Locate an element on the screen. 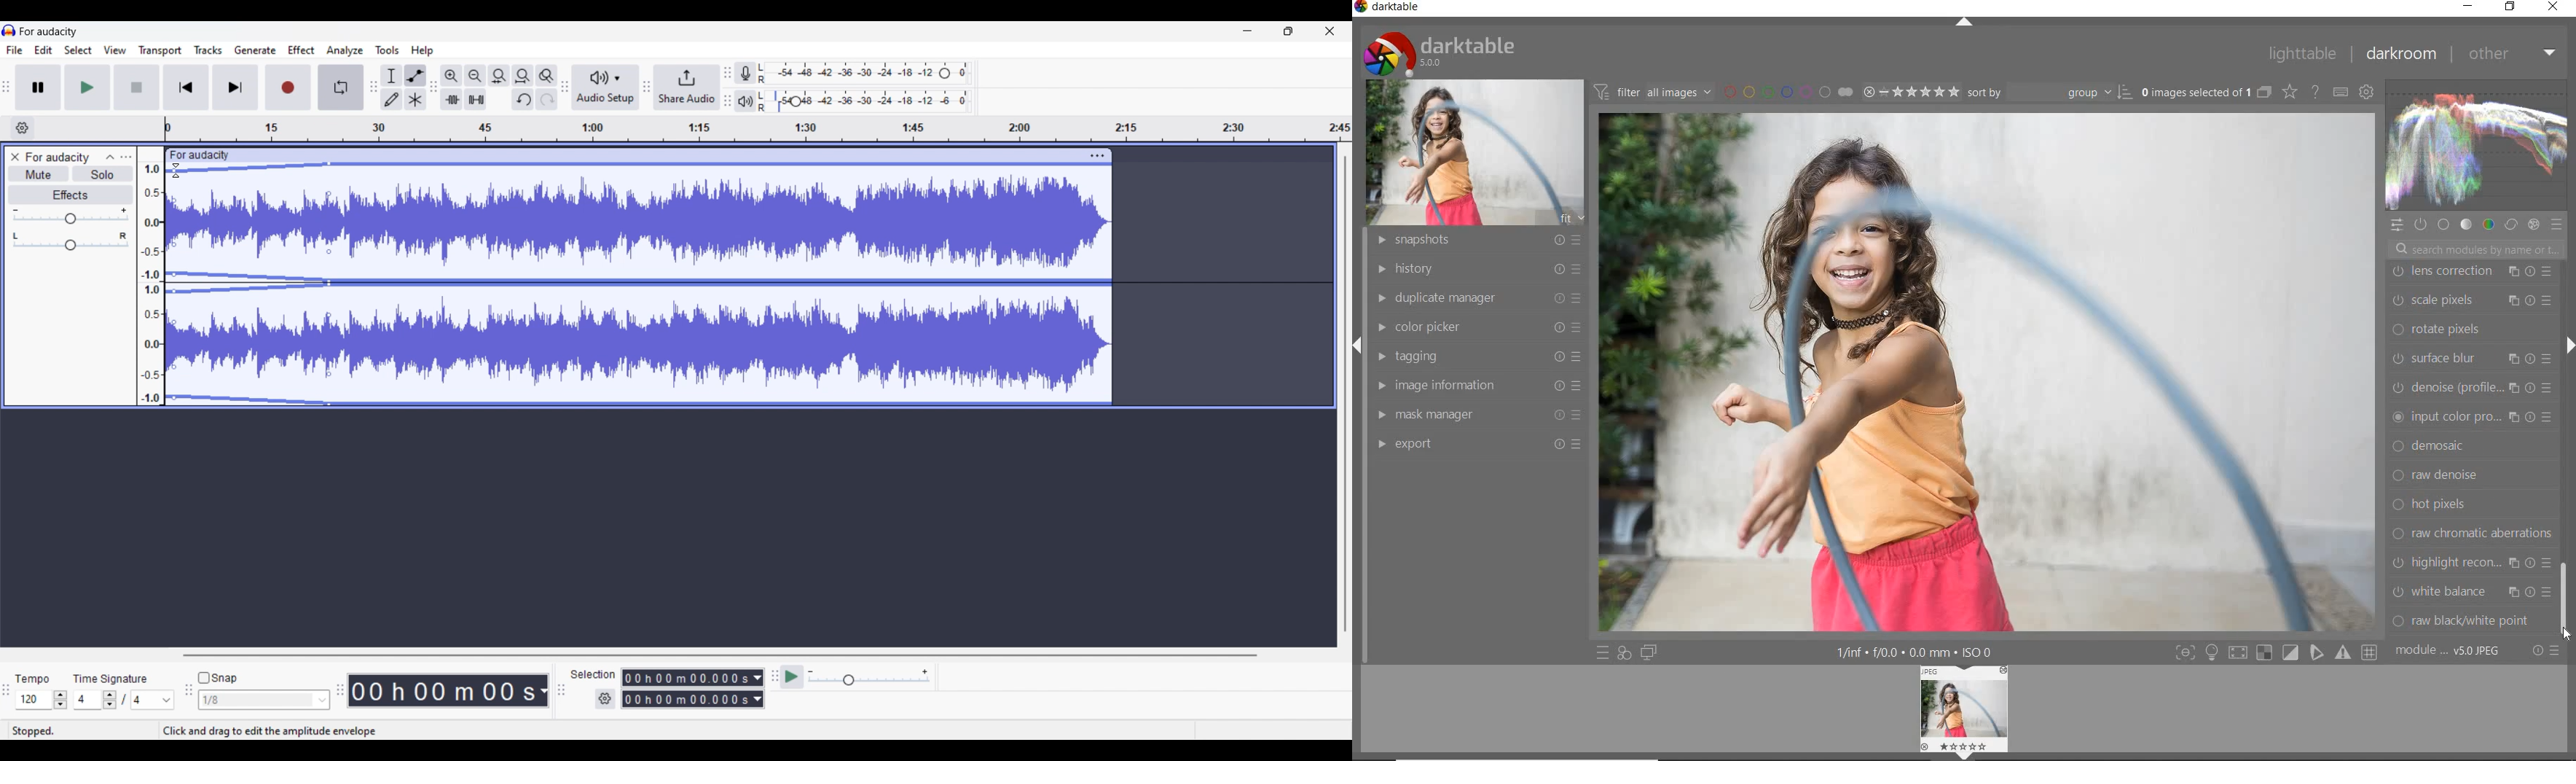  show global preference is located at coordinates (2367, 93).